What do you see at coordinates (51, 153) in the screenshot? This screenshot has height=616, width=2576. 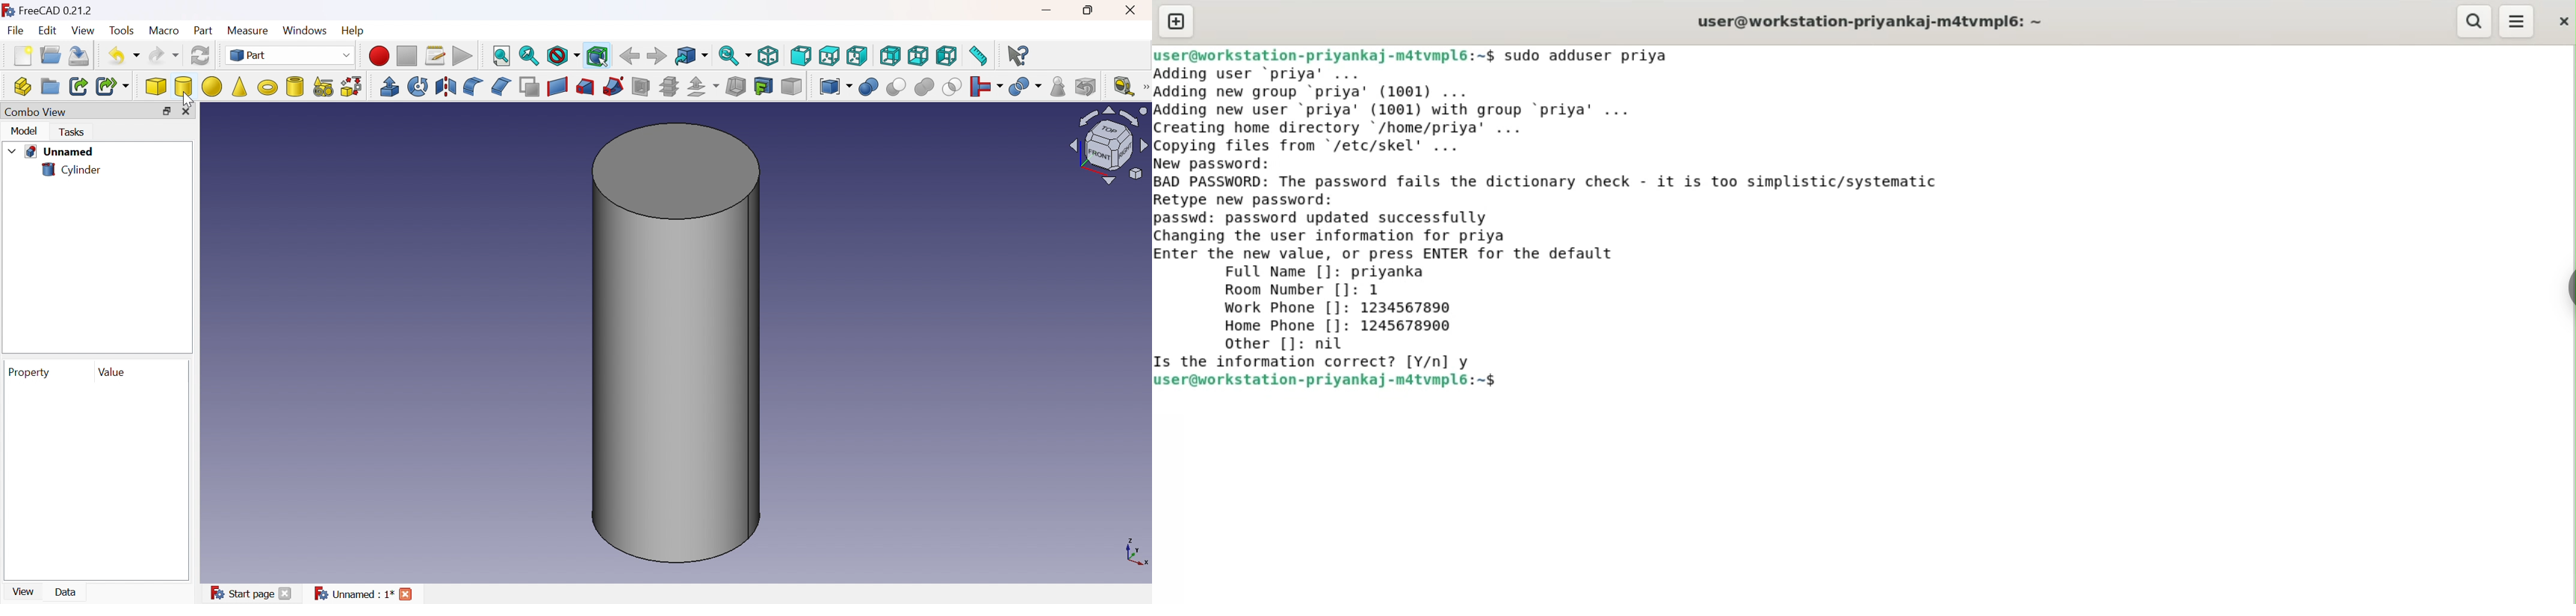 I see `Unnamed` at bounding box center [51, 153].